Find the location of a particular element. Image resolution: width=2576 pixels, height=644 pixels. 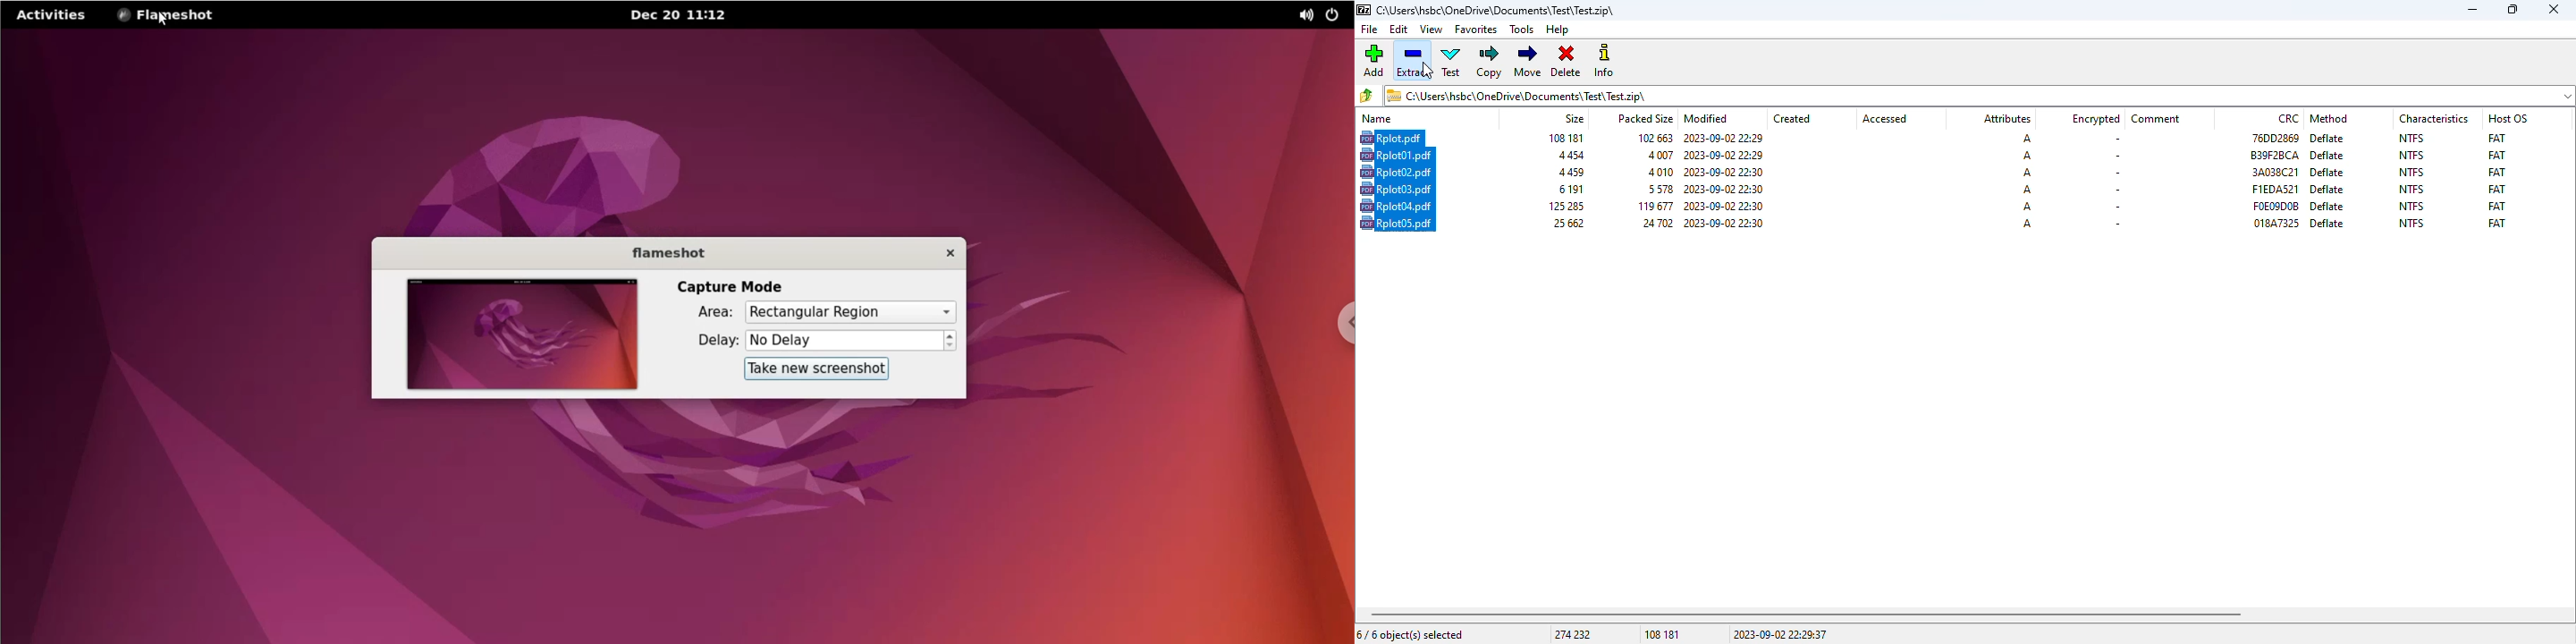

modified date & time is located at coordinates (1724, 172).